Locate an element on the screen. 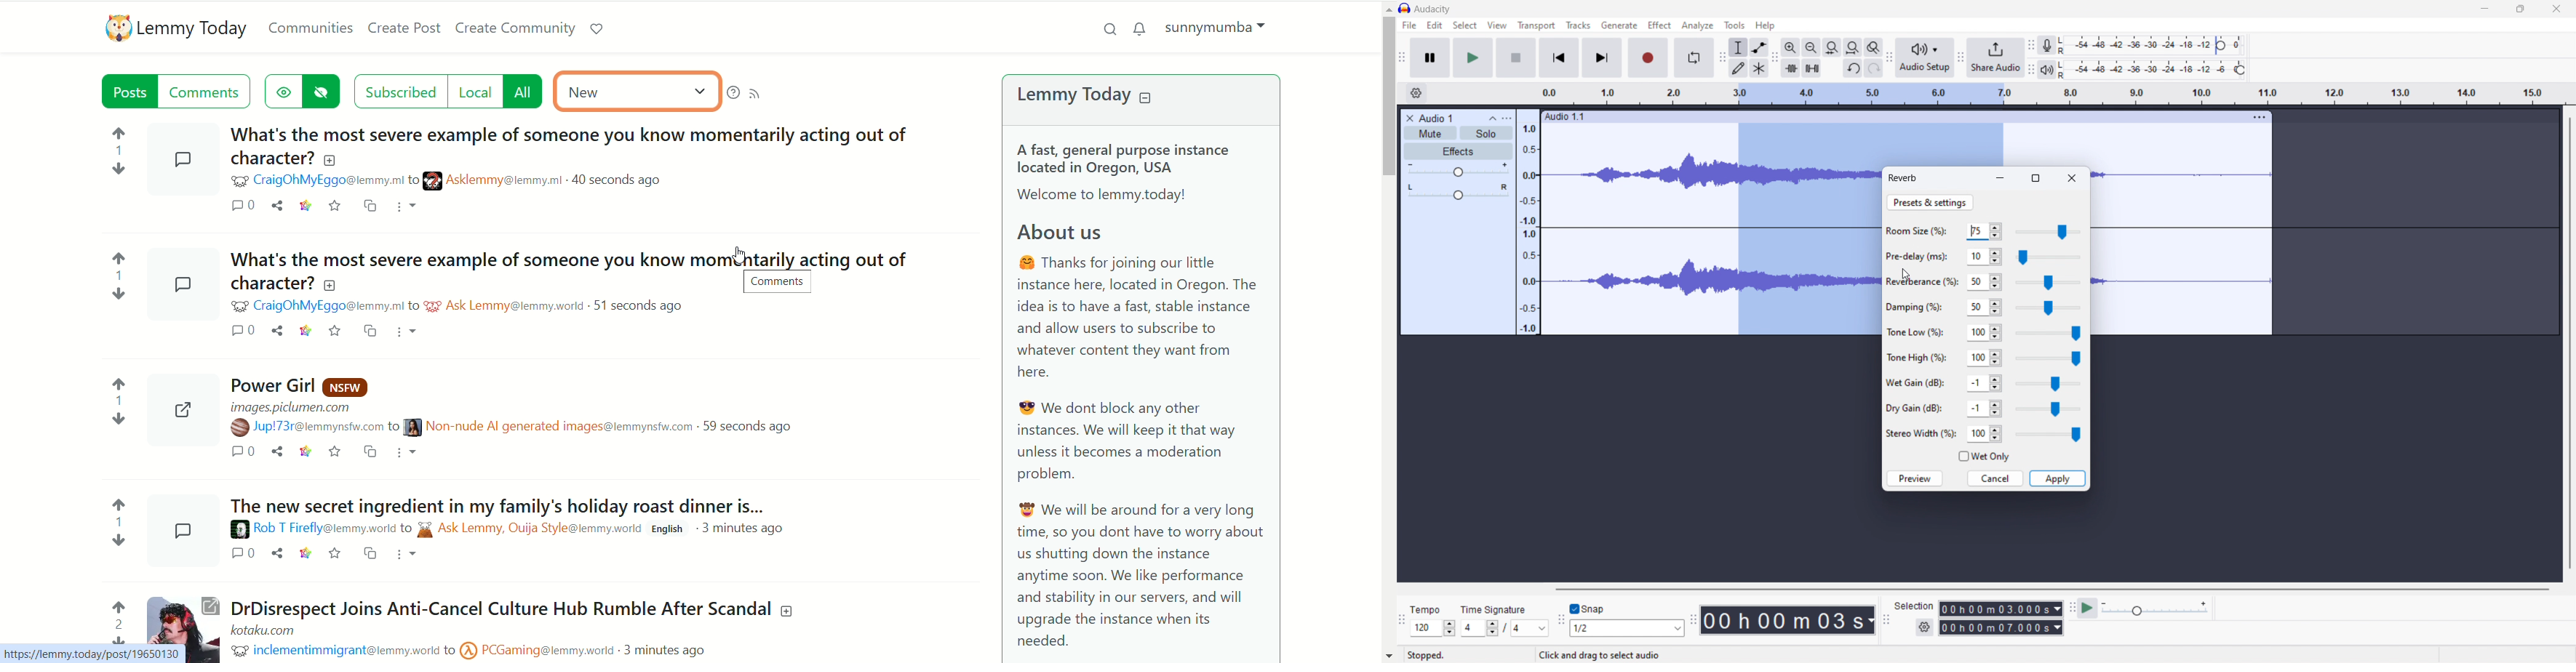 Image resolution: width=2576 pixels, height=672 pixels. wet gain slider is located at coordinates (2049, 384).